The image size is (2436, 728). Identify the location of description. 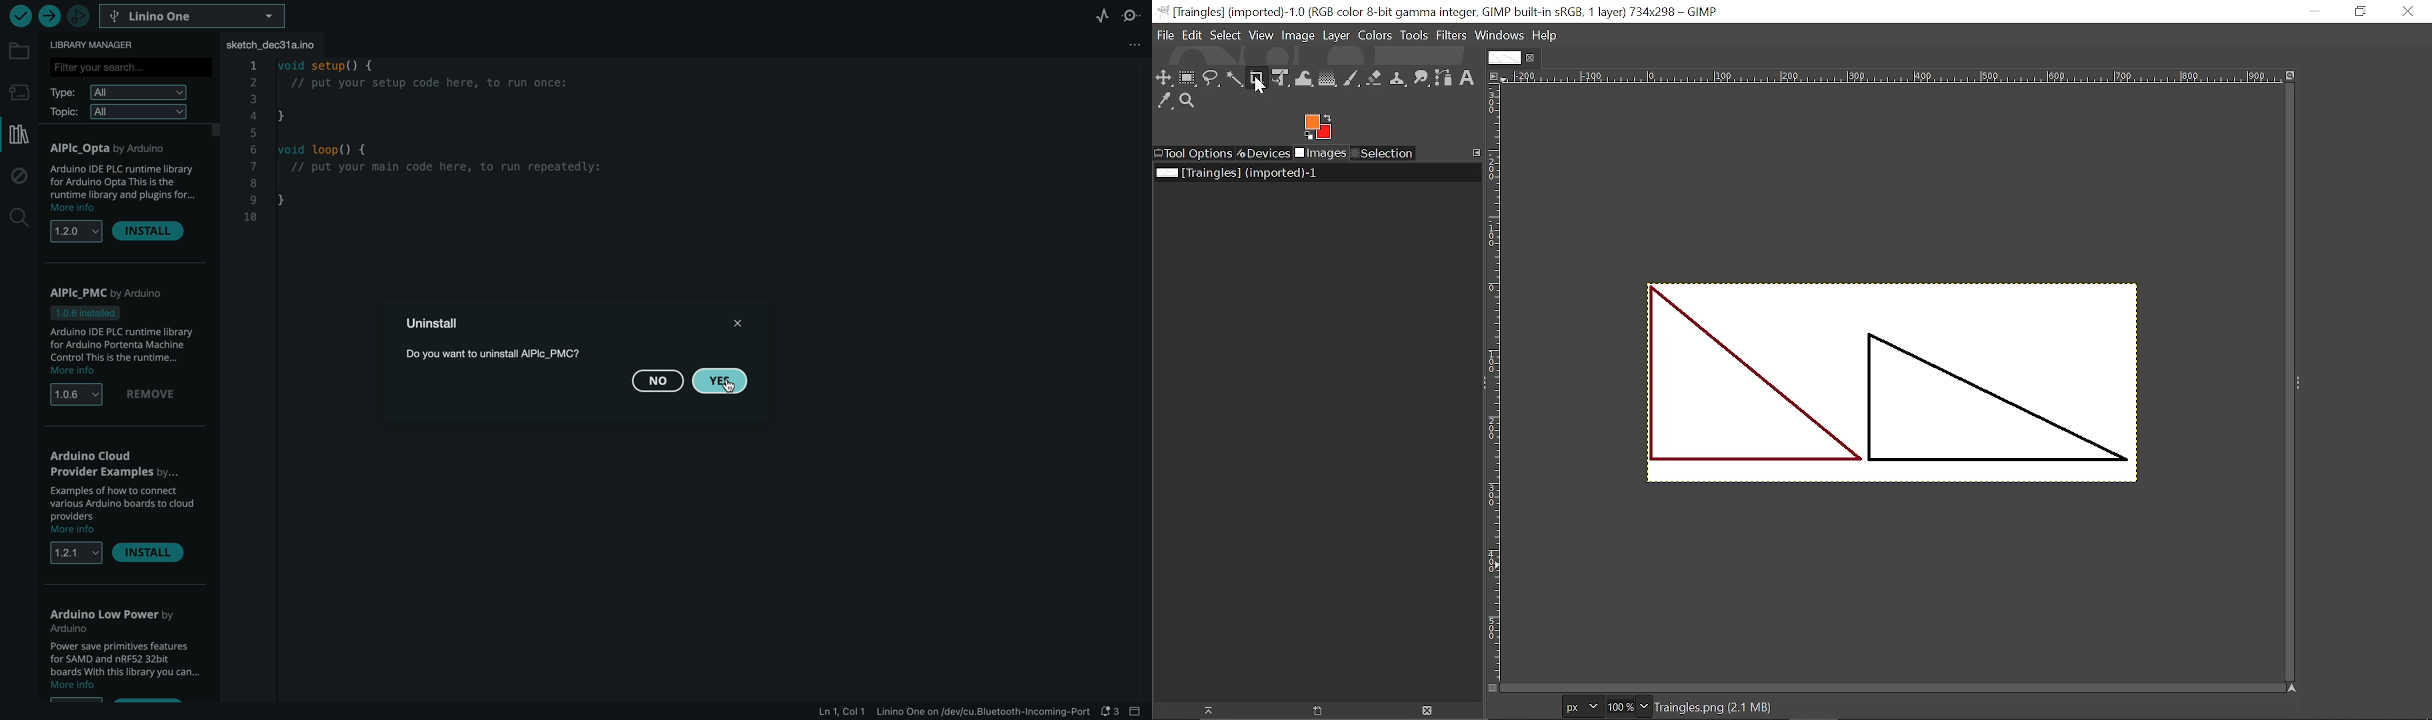
(123, 508).